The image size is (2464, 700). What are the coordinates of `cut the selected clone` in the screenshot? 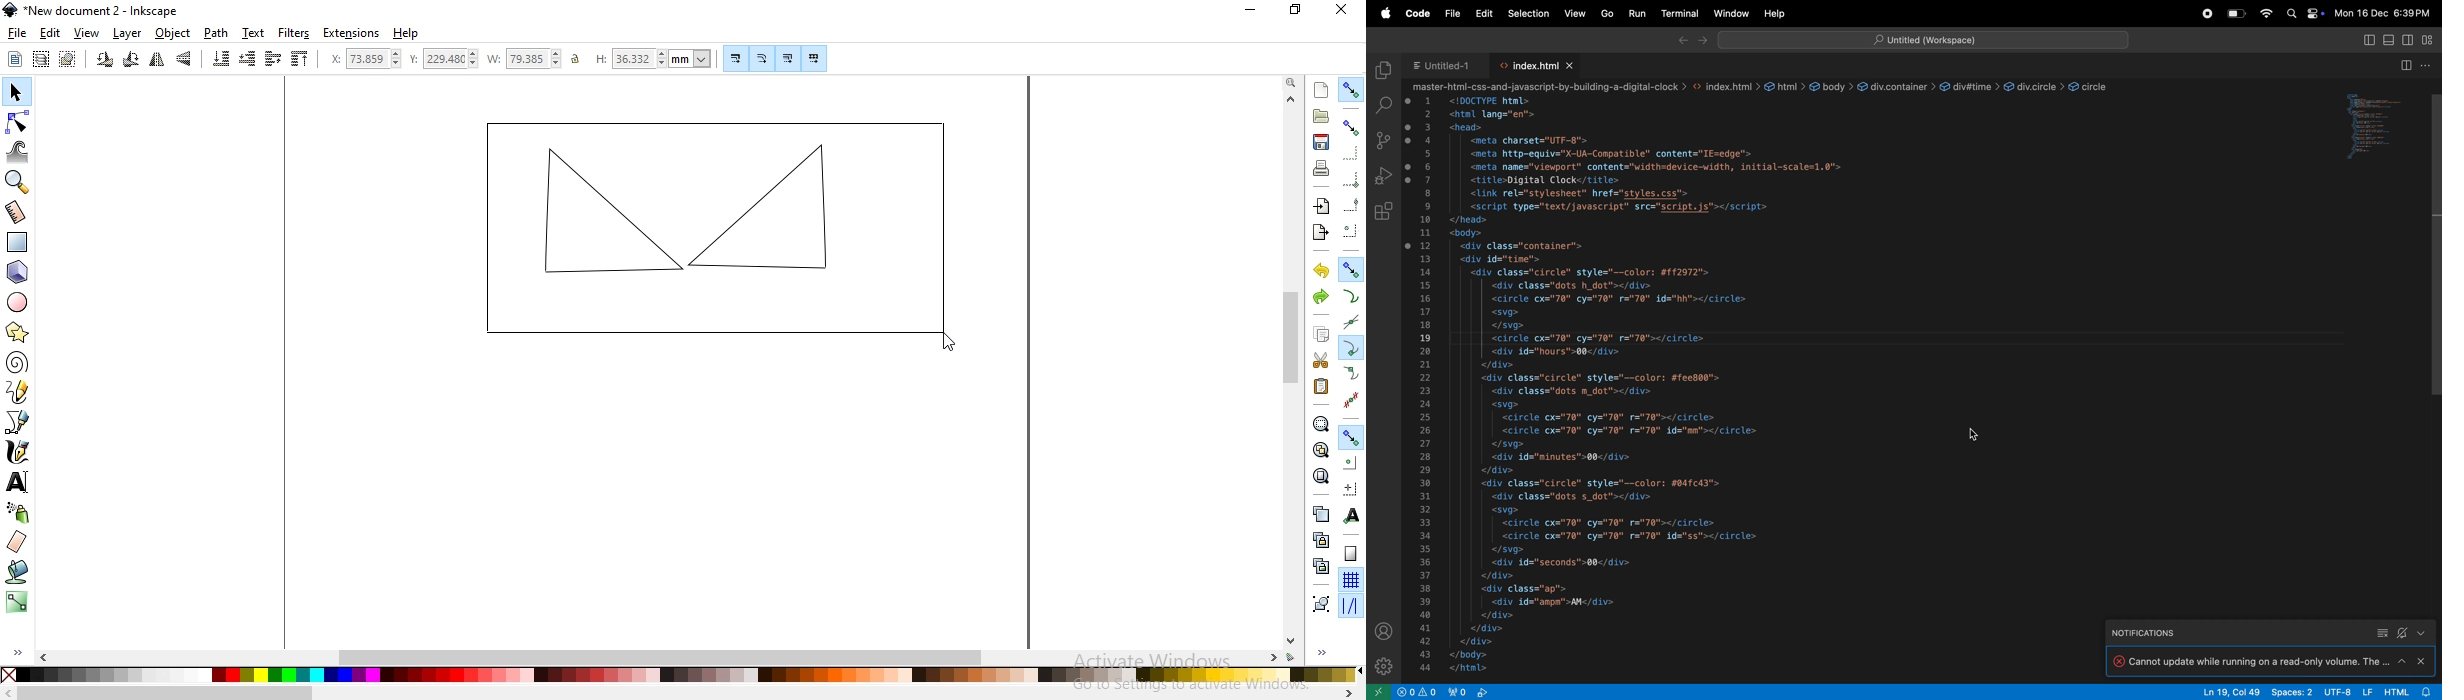 It's located at (1319, 565).